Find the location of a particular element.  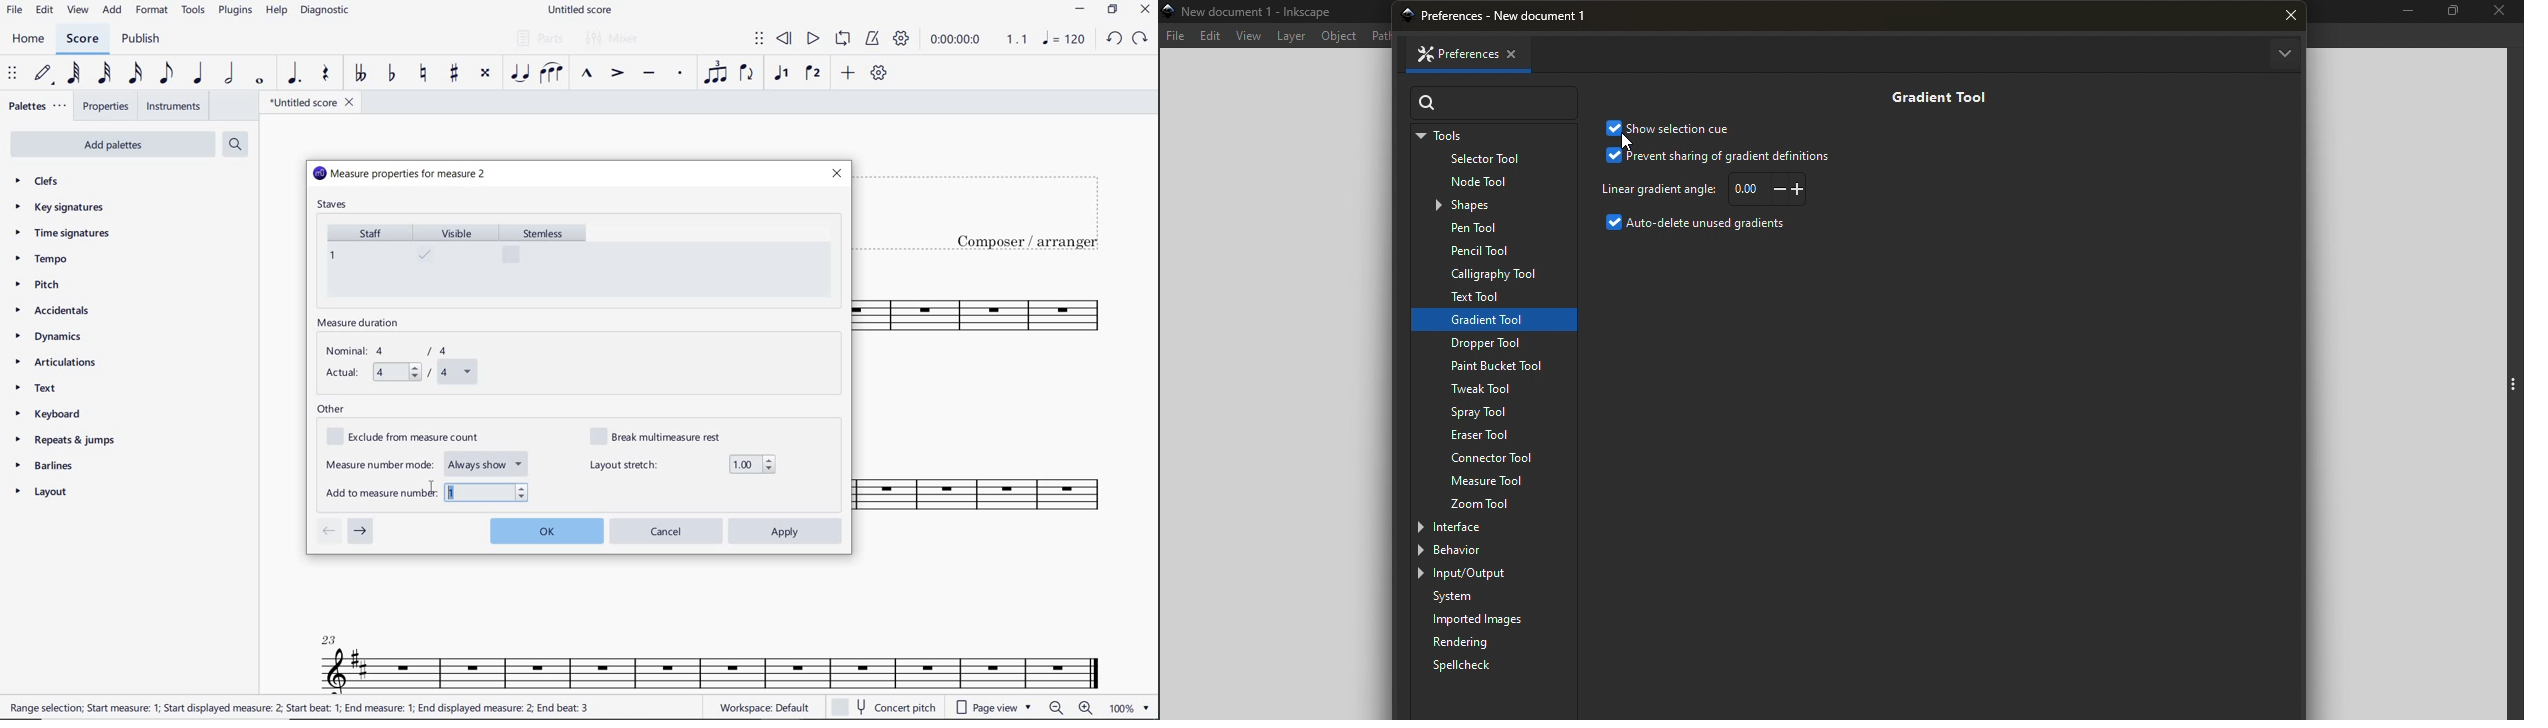

layout stretch is located at coordinates (683, 464).